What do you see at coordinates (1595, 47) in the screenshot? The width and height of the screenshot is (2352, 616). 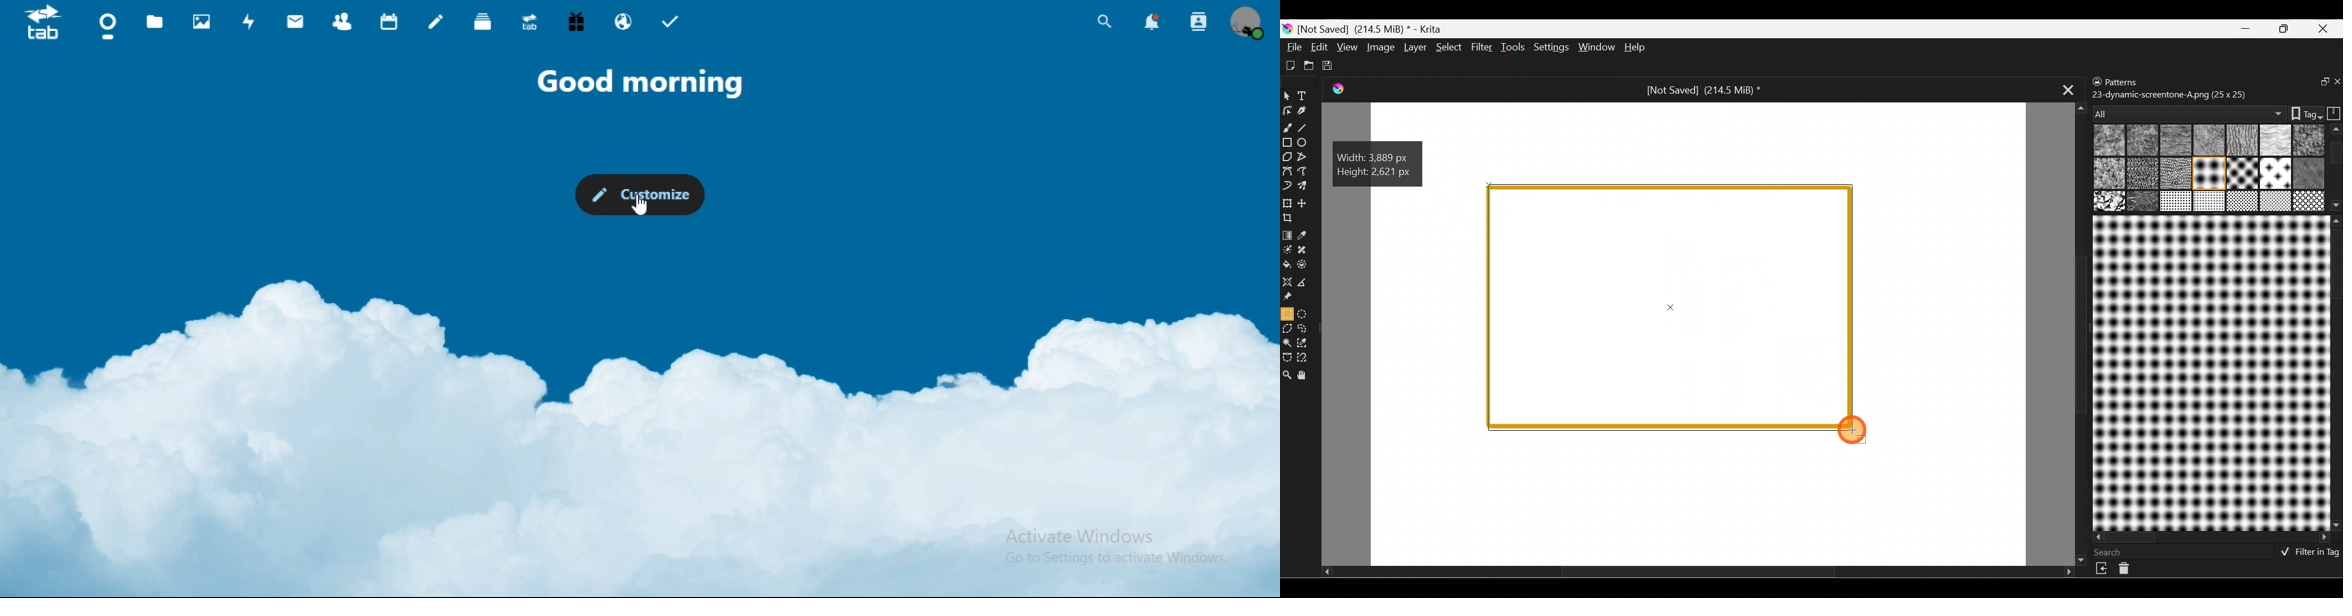 I see `Window` at bounding box center [1595, 47].